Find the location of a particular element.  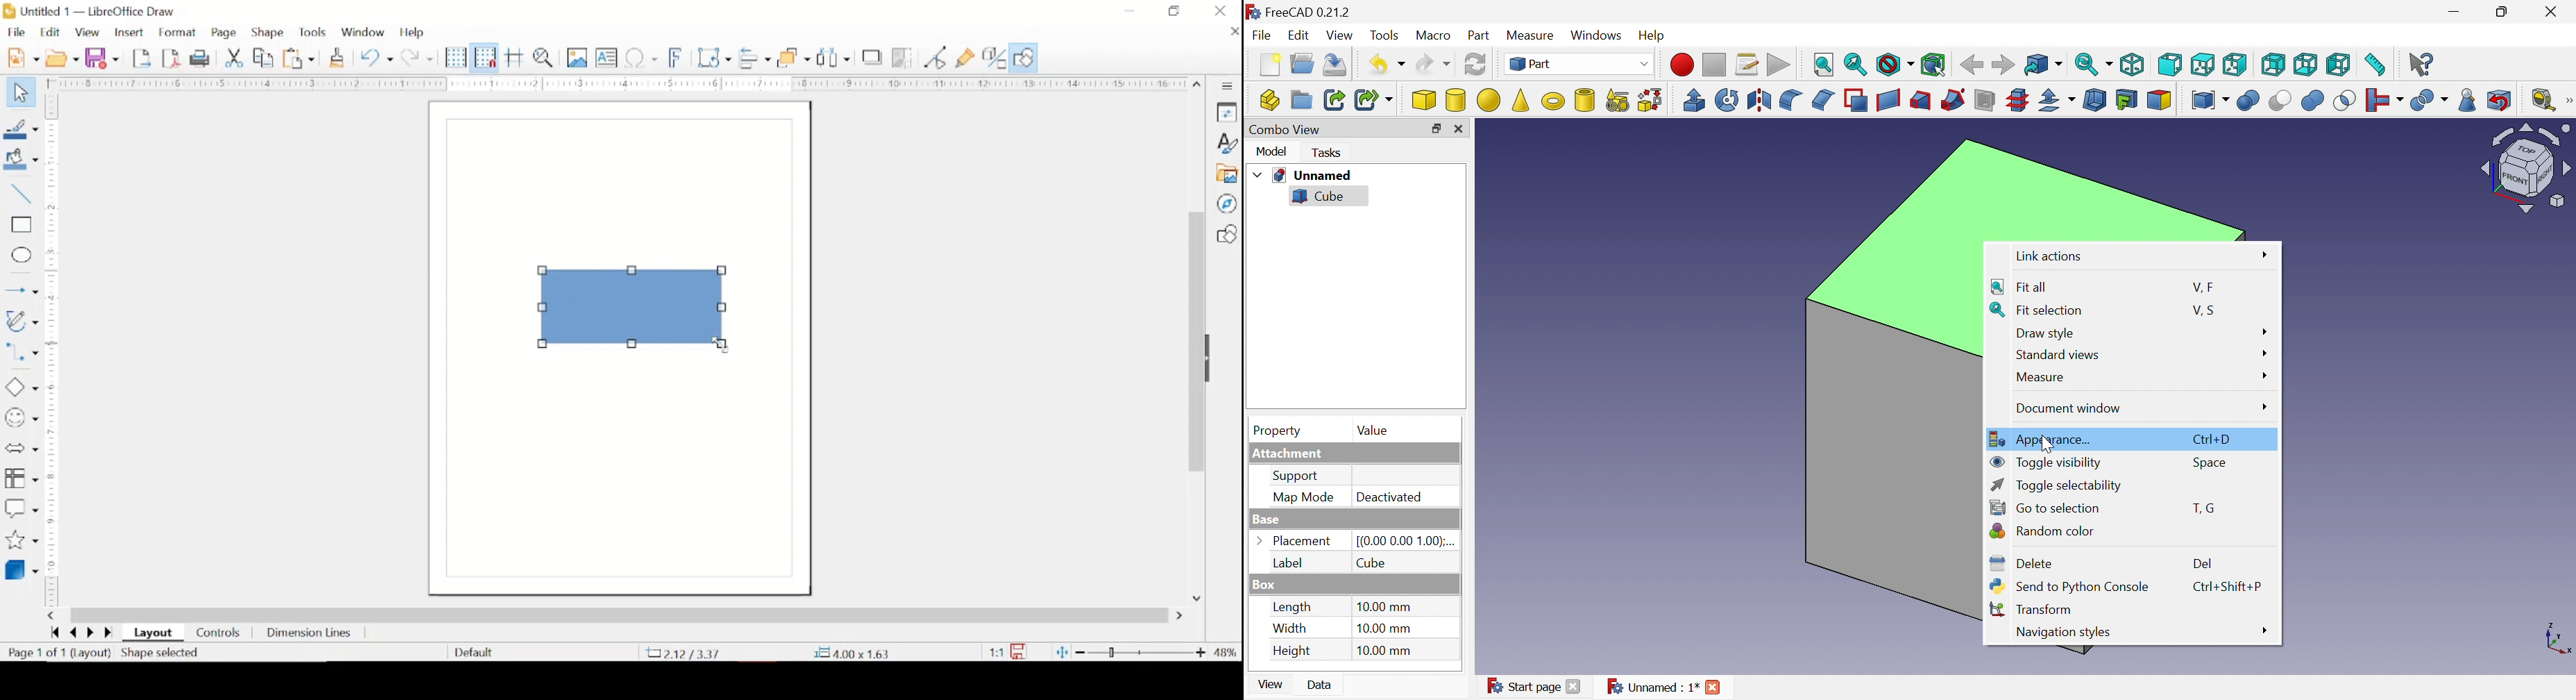

insert textbox is located at coordinates (606, 58).